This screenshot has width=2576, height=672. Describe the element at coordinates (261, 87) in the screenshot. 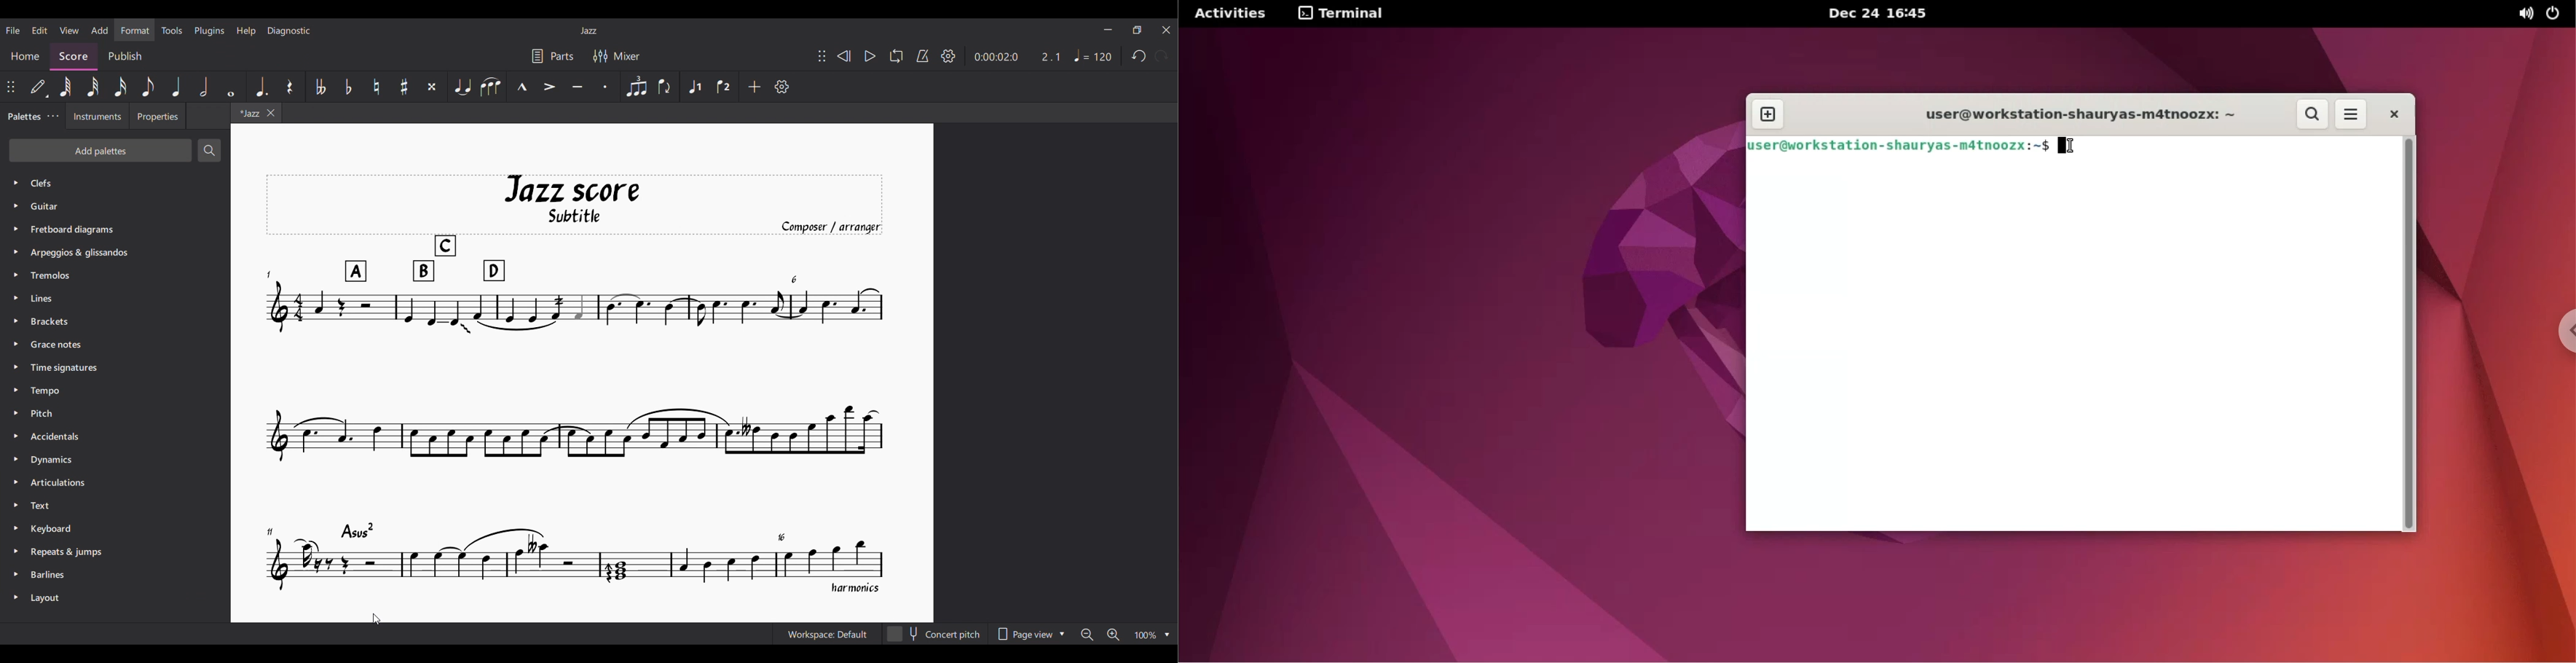

I see `Augmentation dot` at that location.